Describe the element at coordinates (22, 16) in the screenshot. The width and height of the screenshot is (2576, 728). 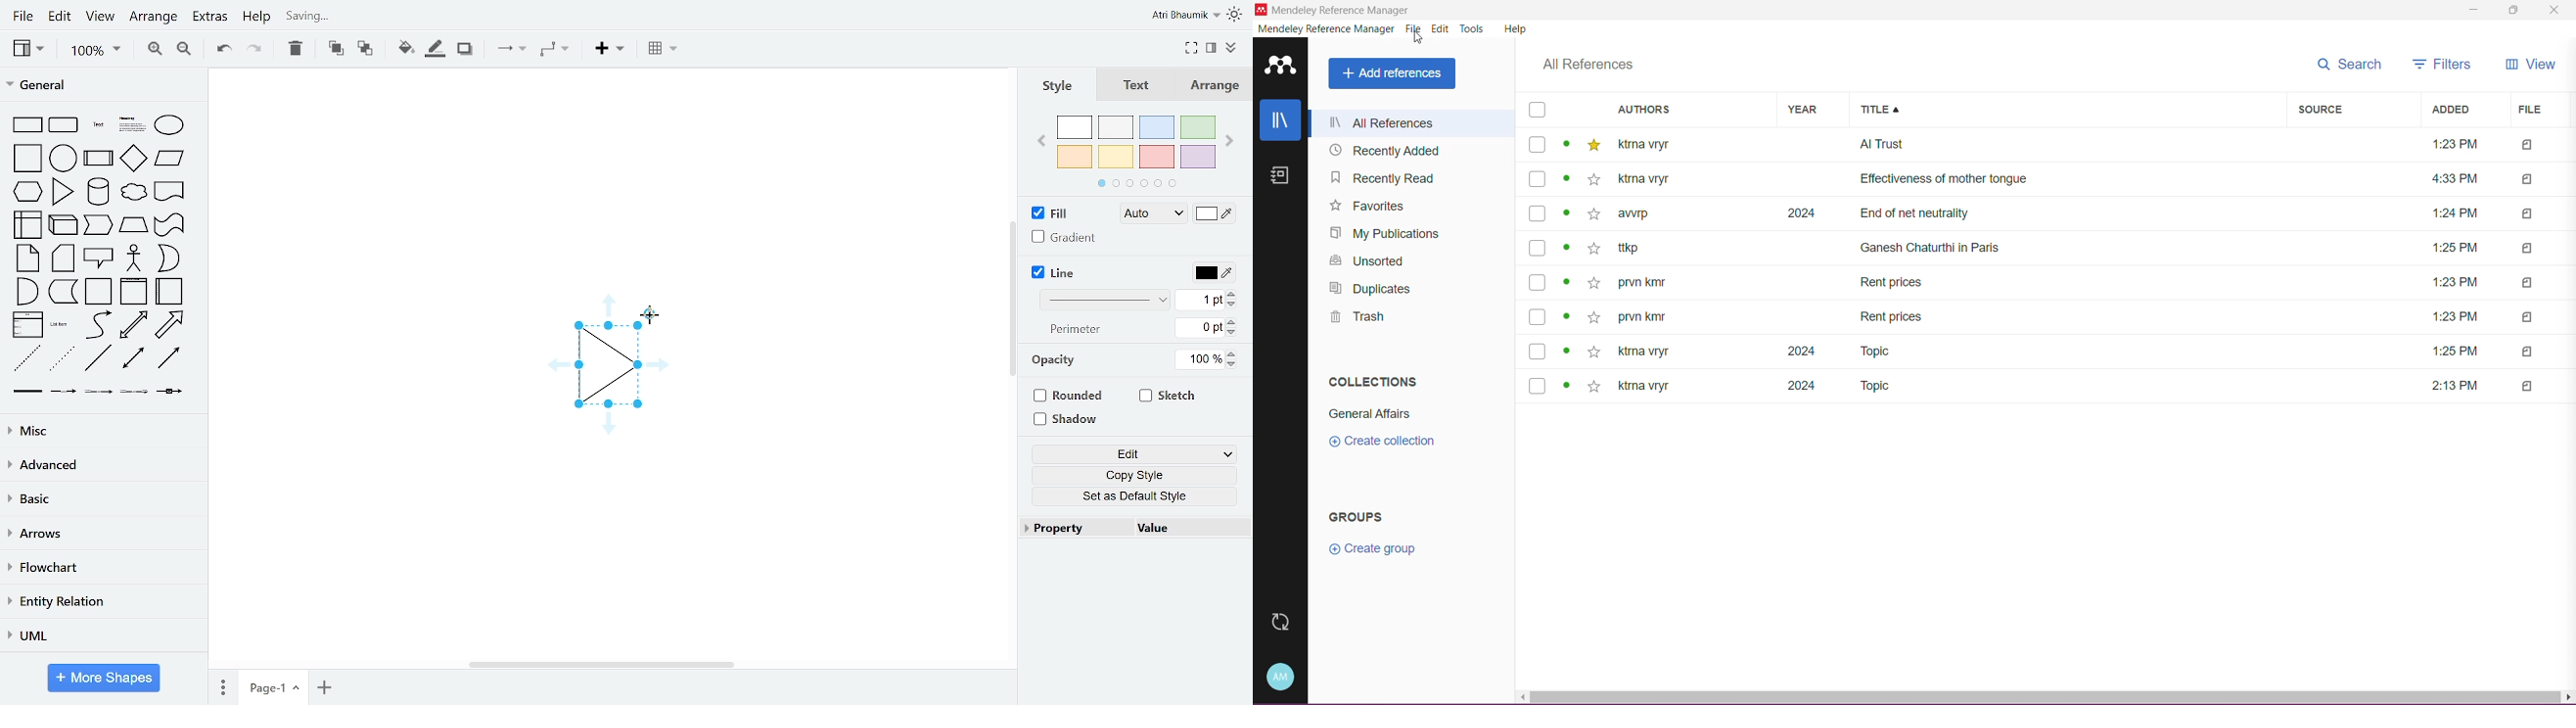
I see `file` at that location.